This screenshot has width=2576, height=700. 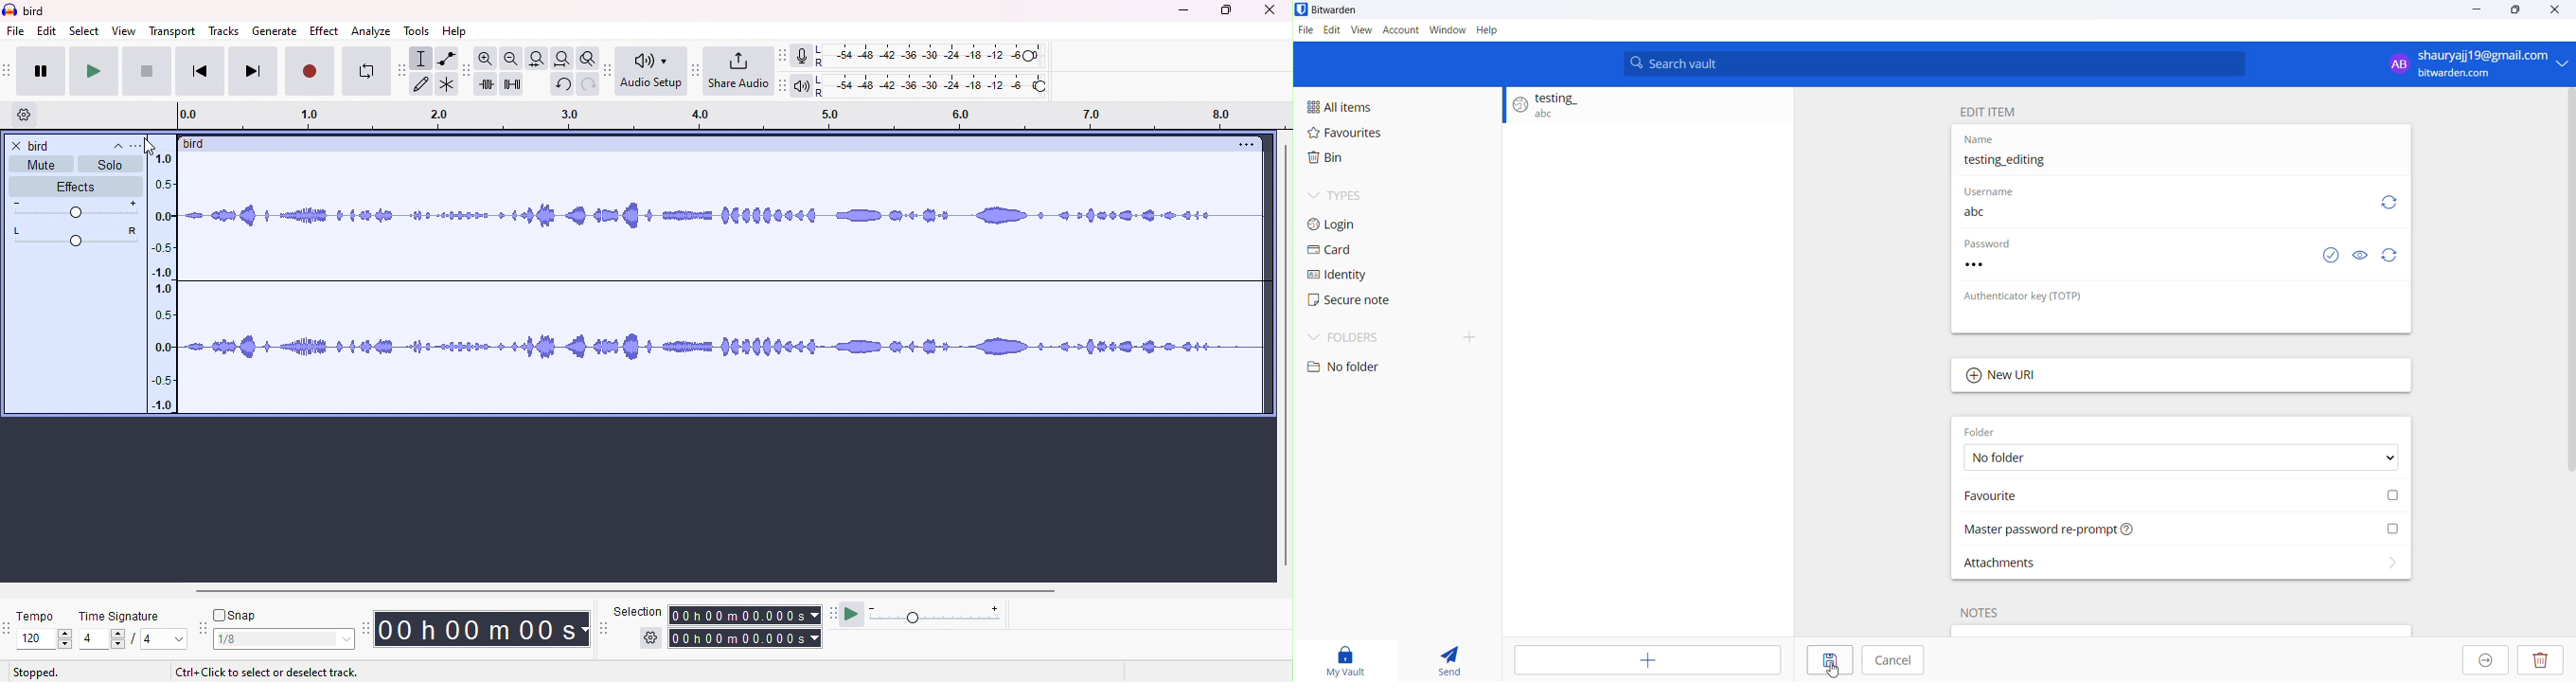 What do you see at coordinates (561, 59) in the screenshot?
I see `fit project to width` at bounding box center [561, 59].